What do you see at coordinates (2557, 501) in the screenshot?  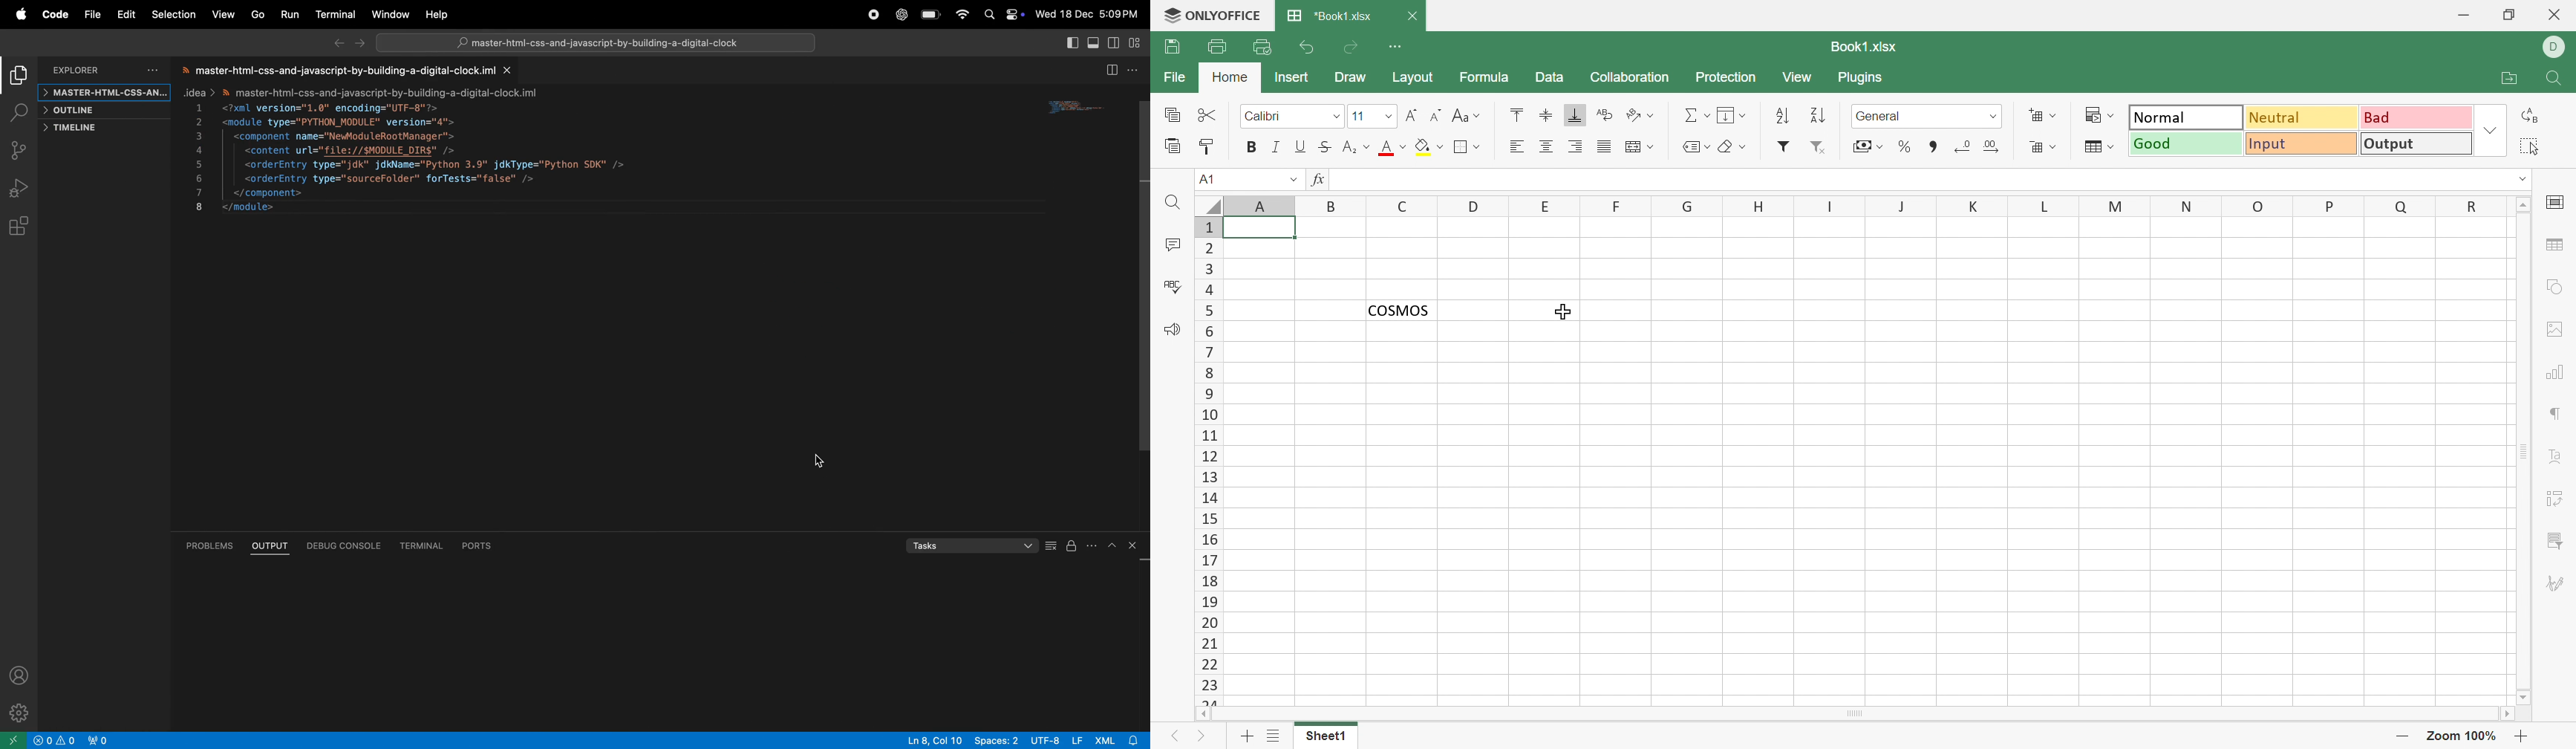 I see `Pivot settings` at bounding box center [2557, 501].